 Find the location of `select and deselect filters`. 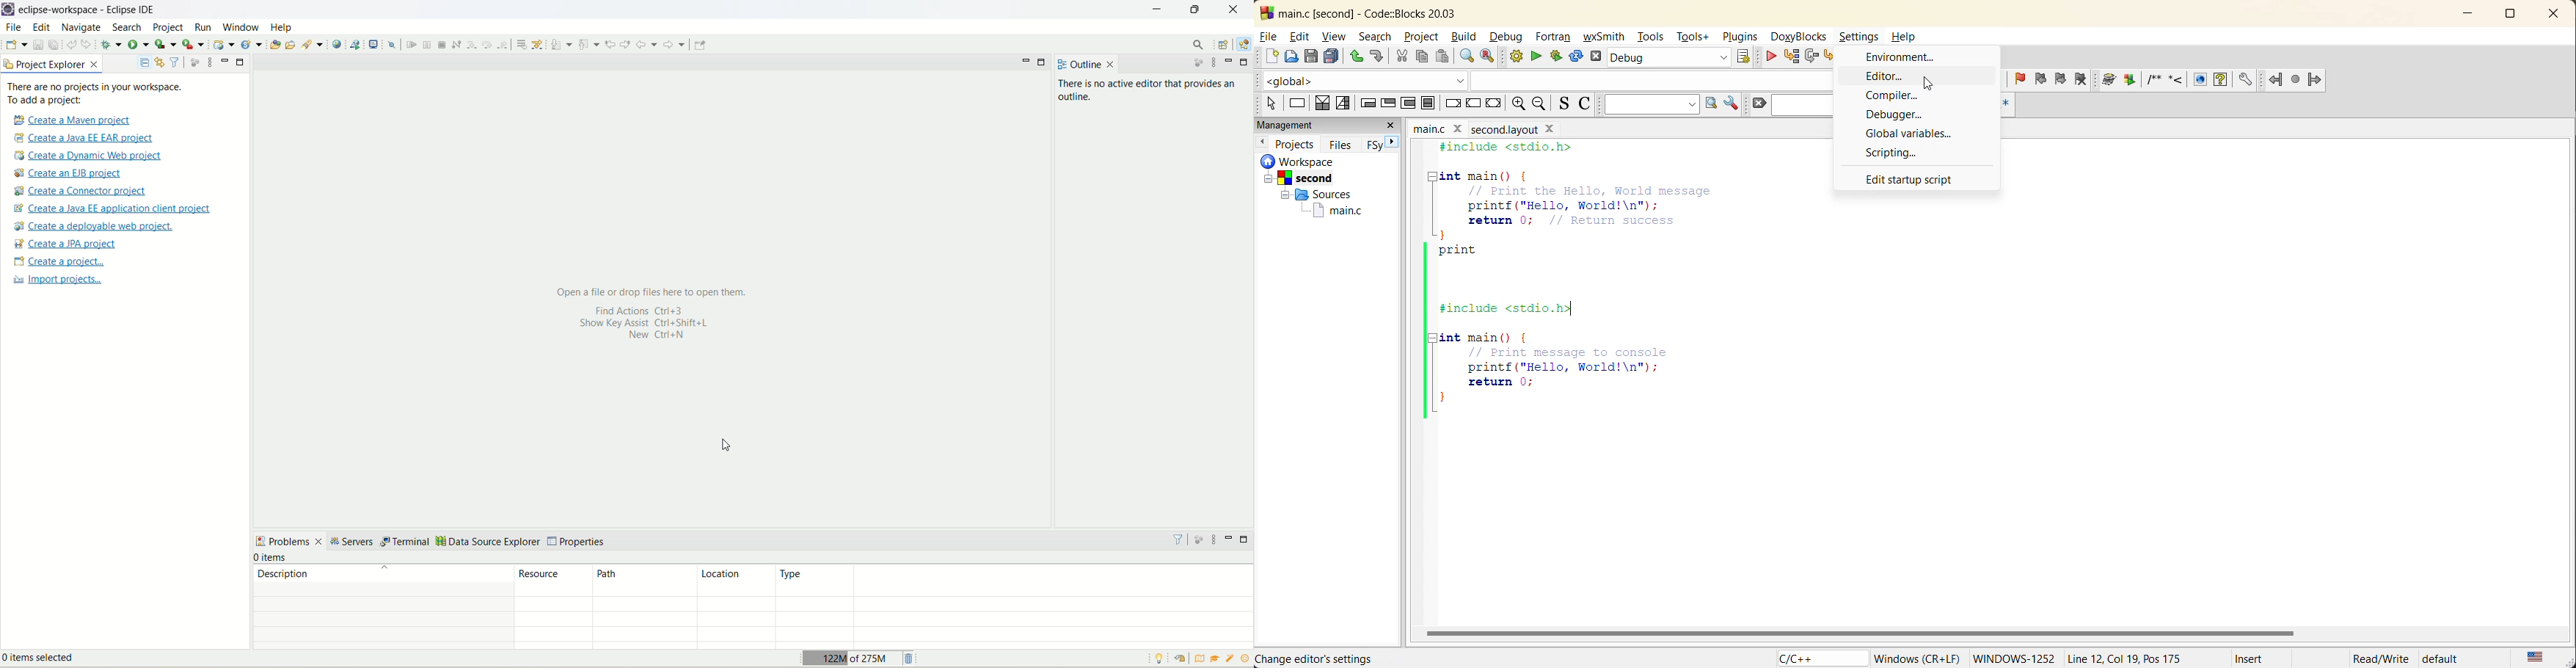

select and deselect filters is located at coordinates (176, 61).